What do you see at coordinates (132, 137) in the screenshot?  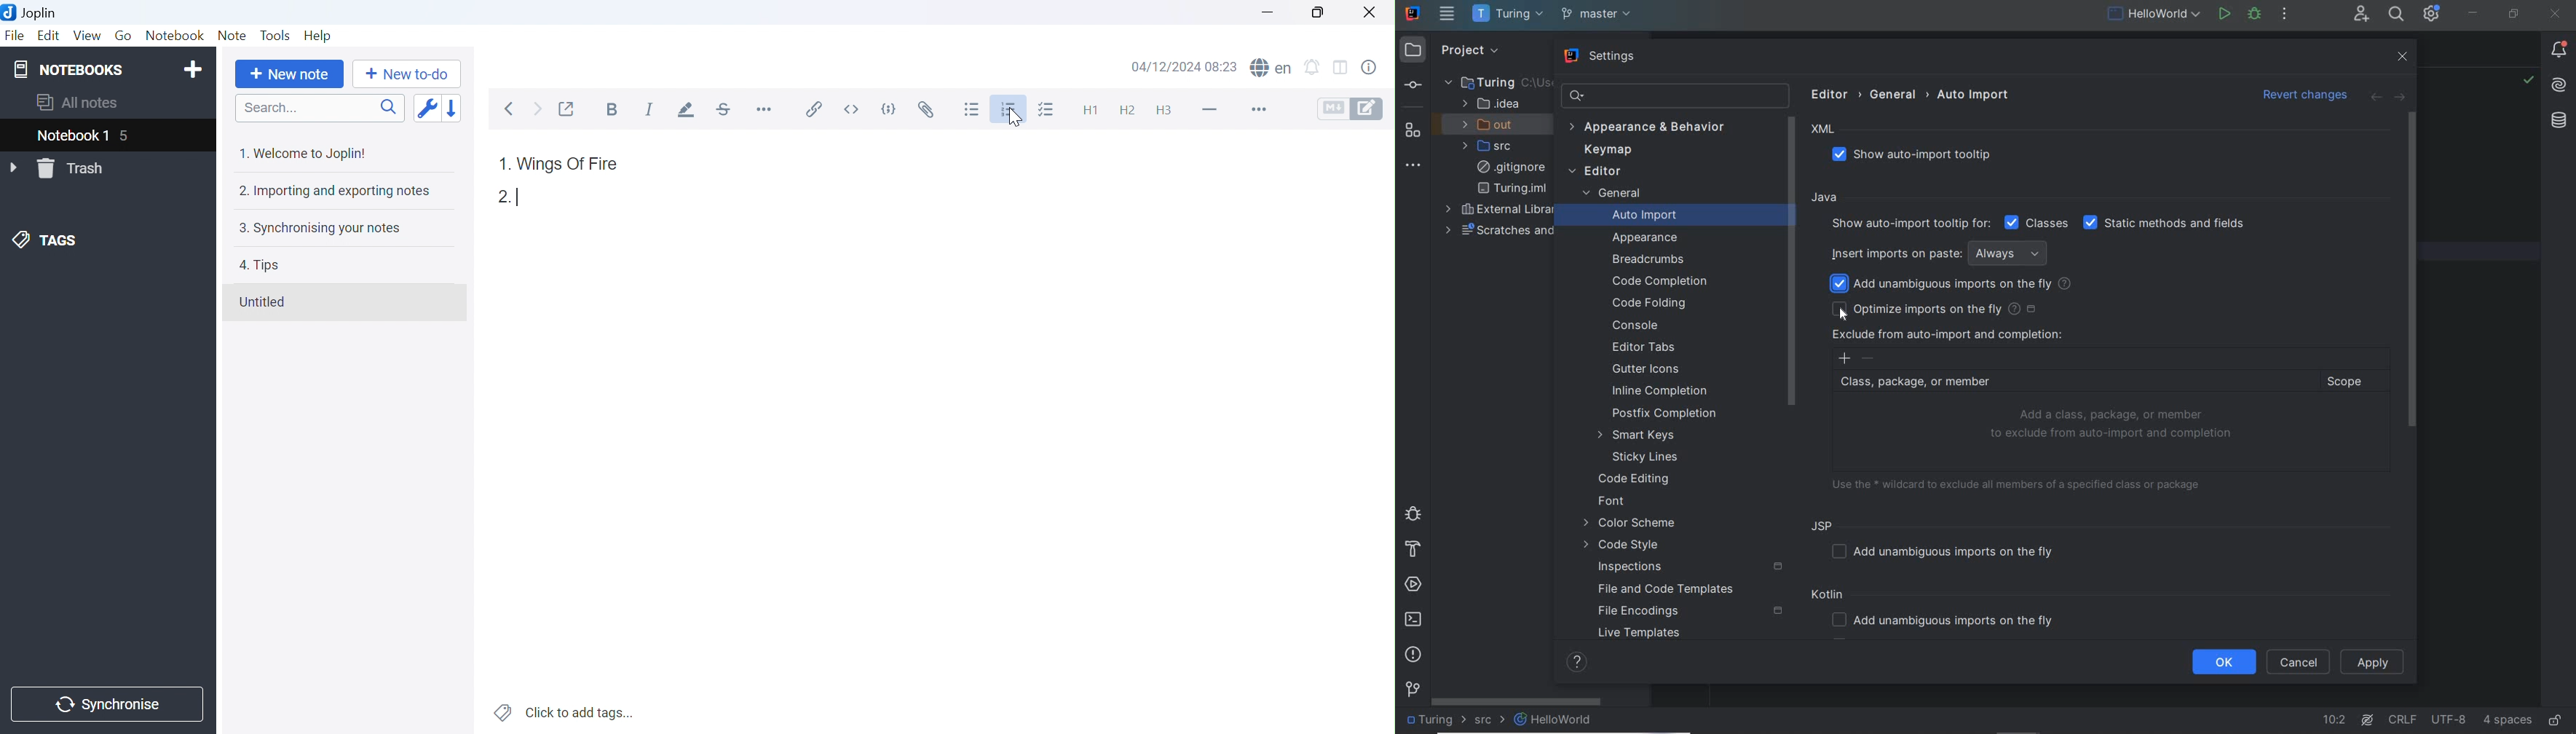 I see `5` at bounding box center [132, 137].